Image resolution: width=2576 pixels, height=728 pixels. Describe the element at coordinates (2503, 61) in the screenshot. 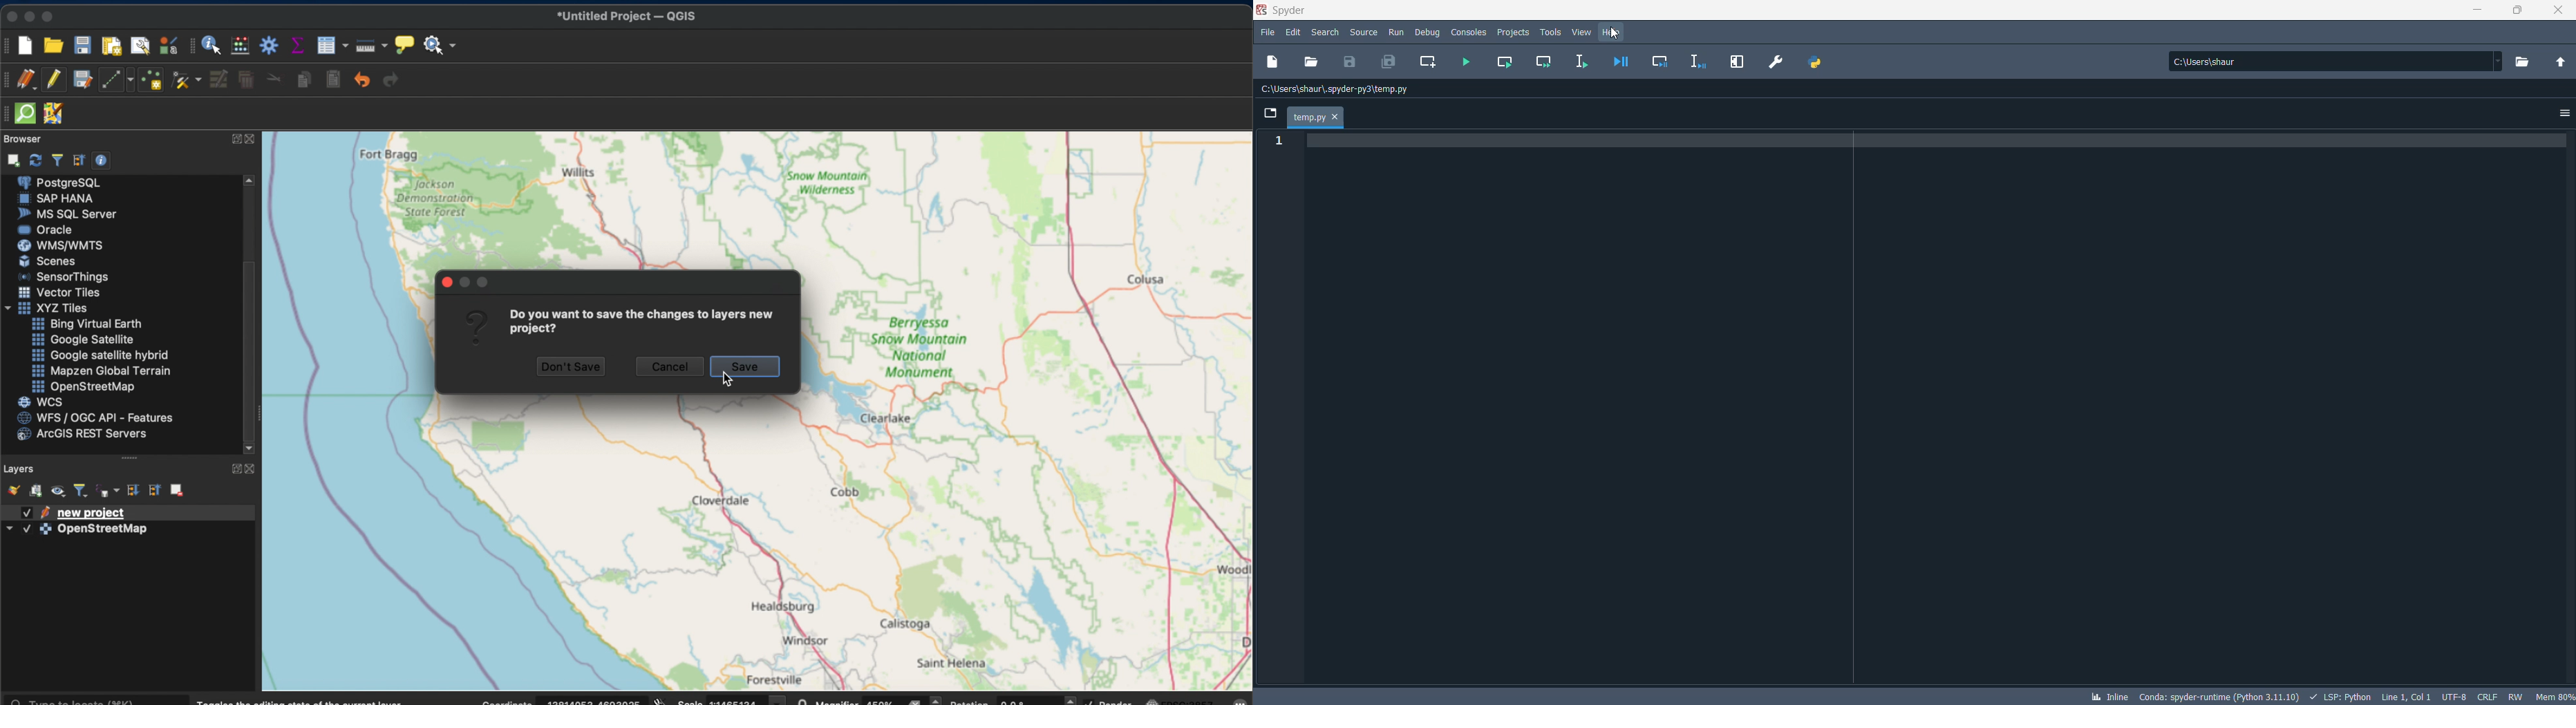

I see `path dropdown` at that location.